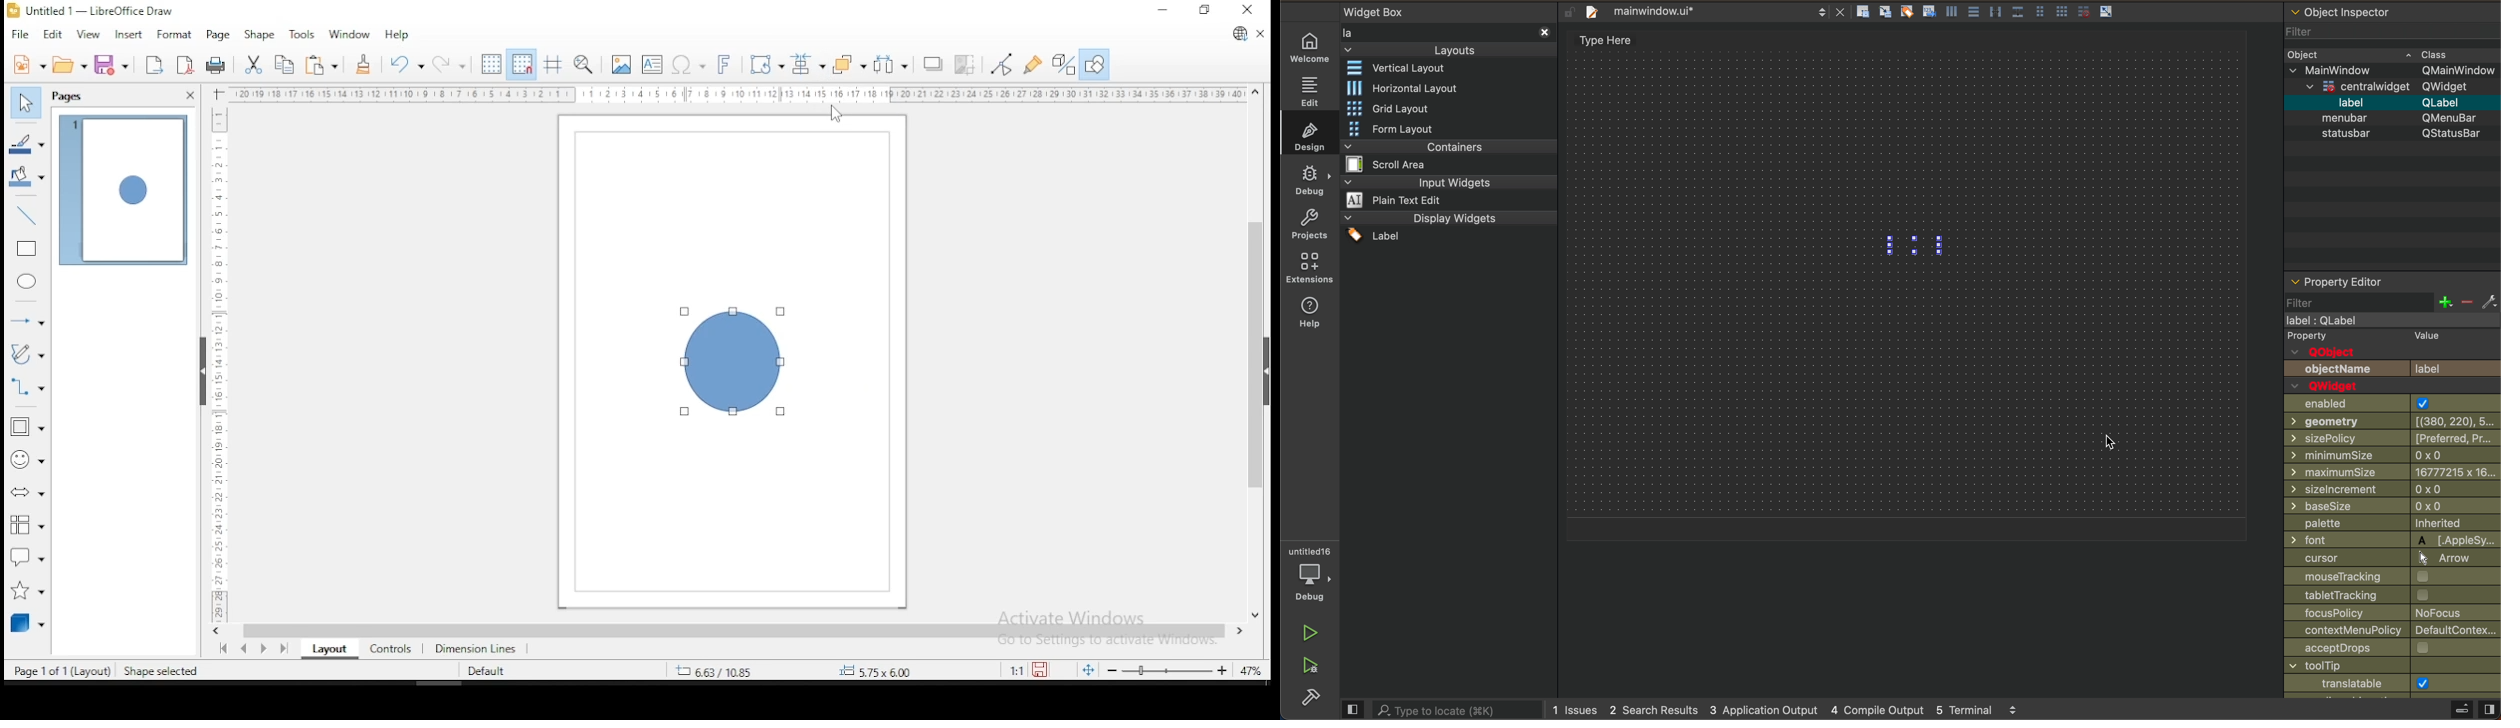 The image size is (2520, 728). Describe the element at coordinates (1306, 698) in the screenshot. I see `build` at that location.